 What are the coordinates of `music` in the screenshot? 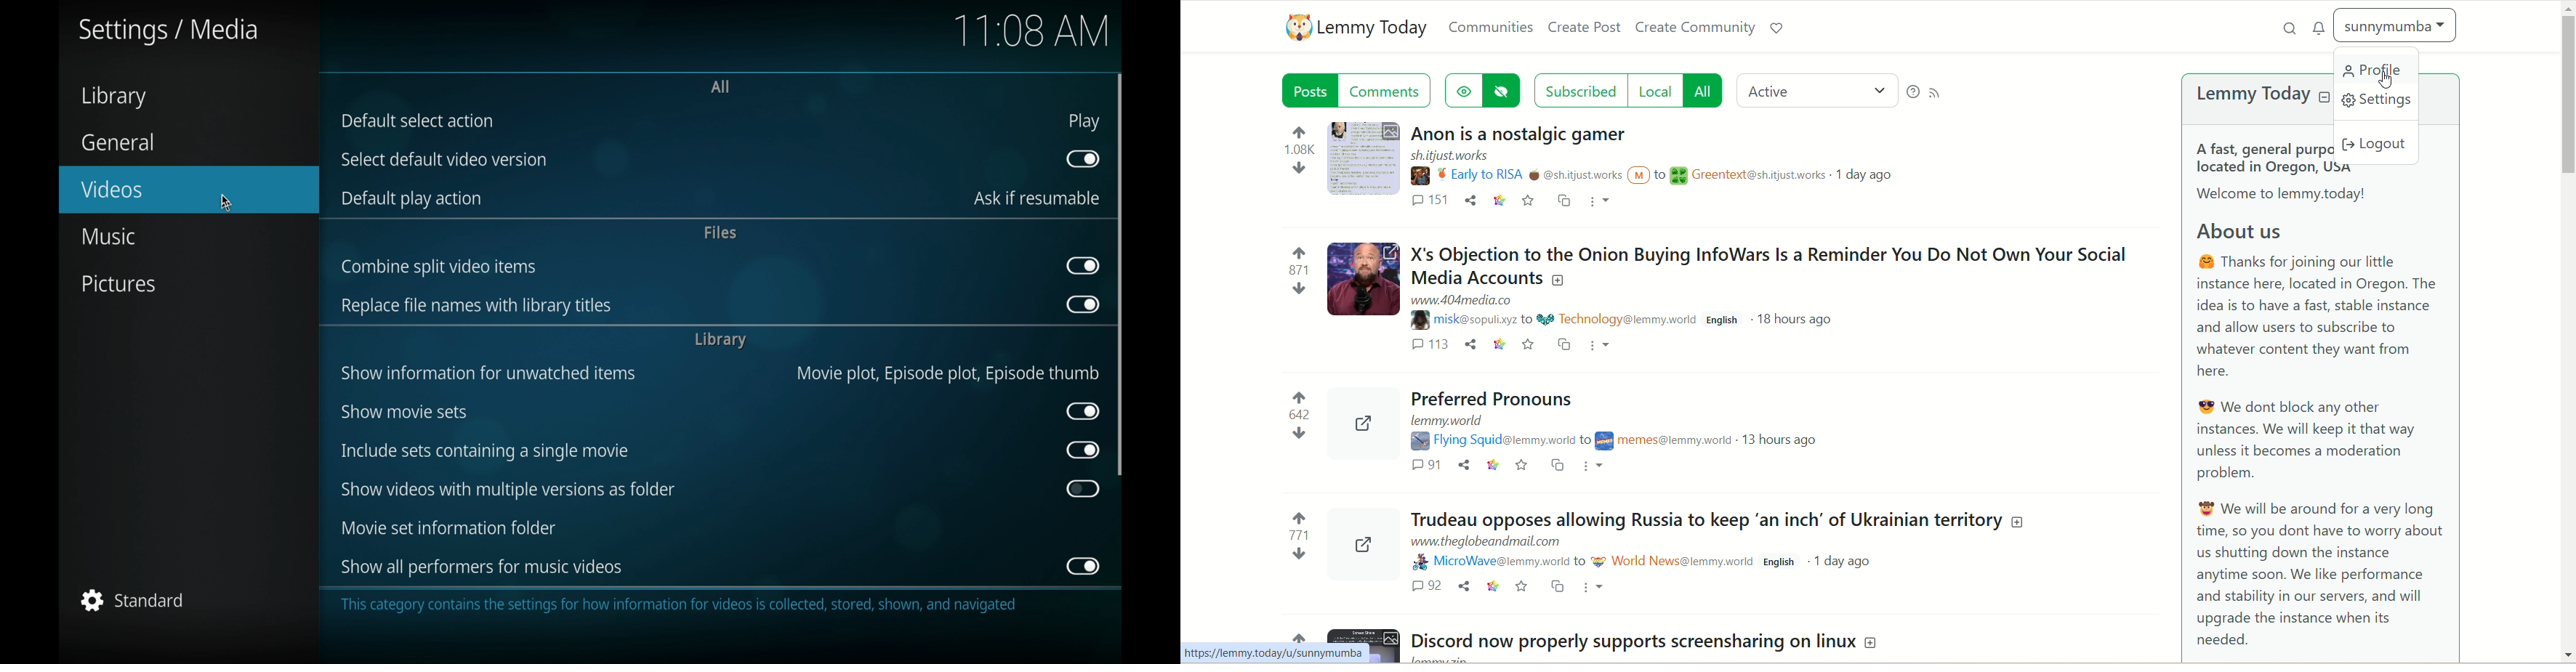 It's located at (111, 236).